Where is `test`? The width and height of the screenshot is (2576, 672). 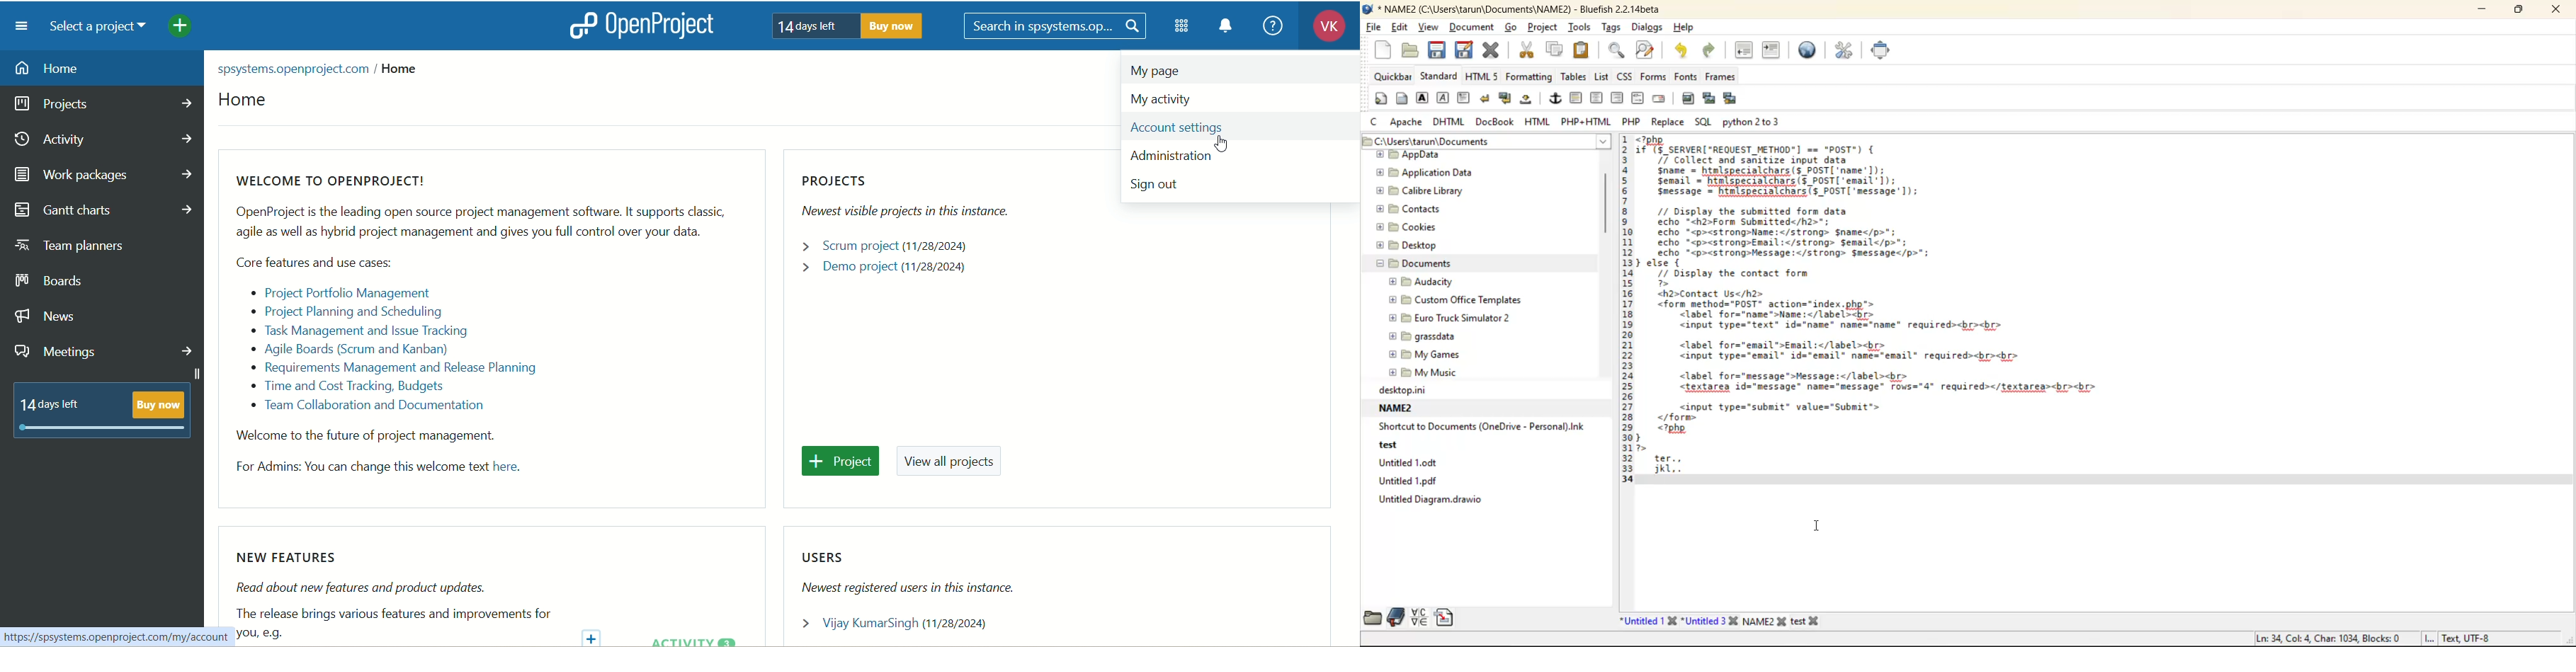
test is located at coordinates (1387, 446).